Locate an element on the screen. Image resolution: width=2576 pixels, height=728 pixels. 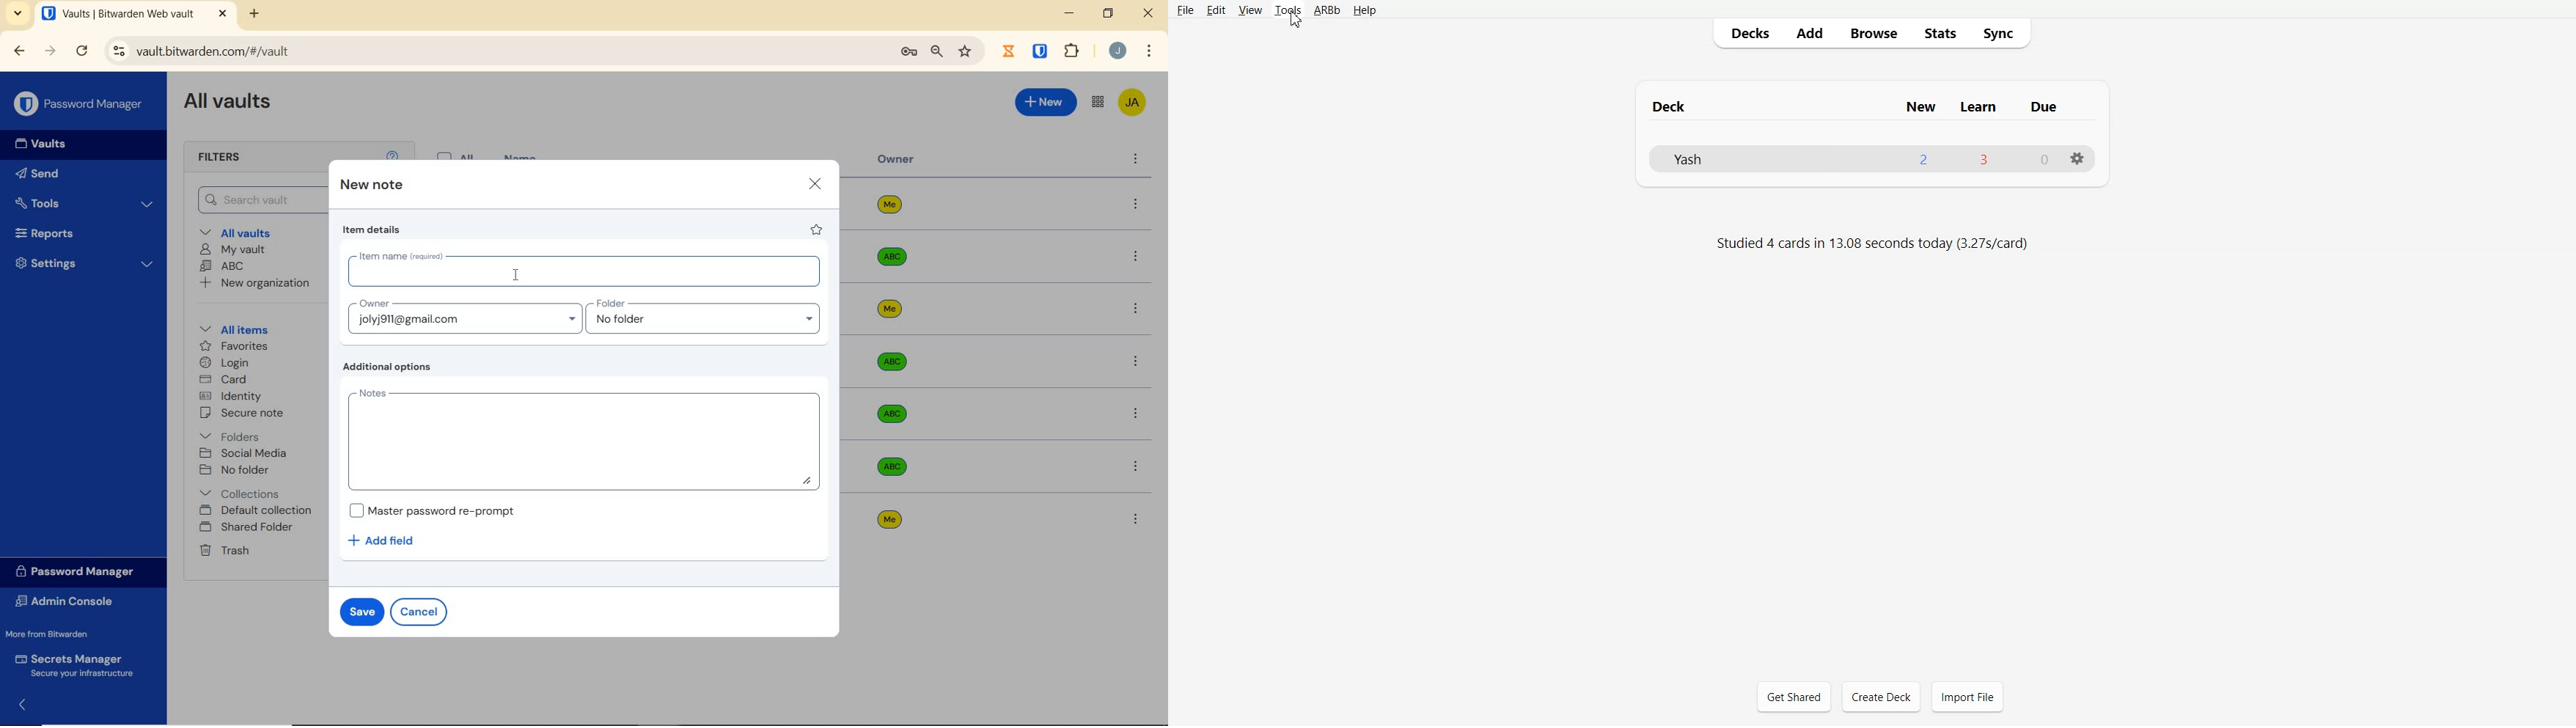
Create Deck is located at coordinates (1881, 697).